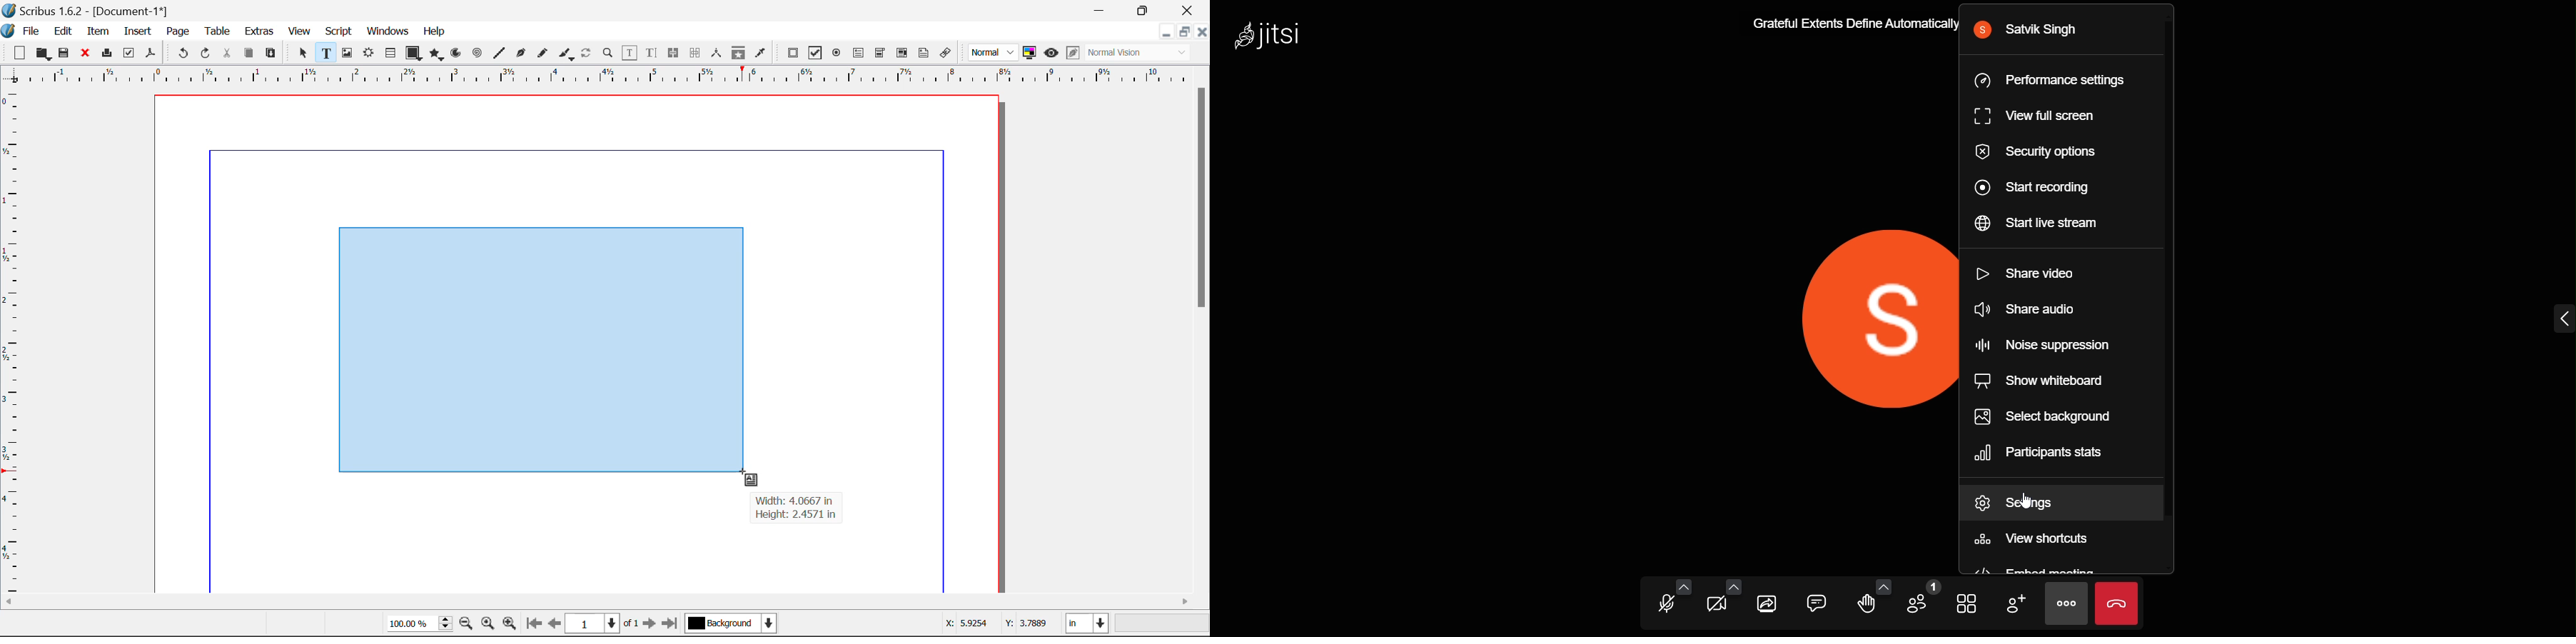  I want to click on Insert, so click(137, 32).